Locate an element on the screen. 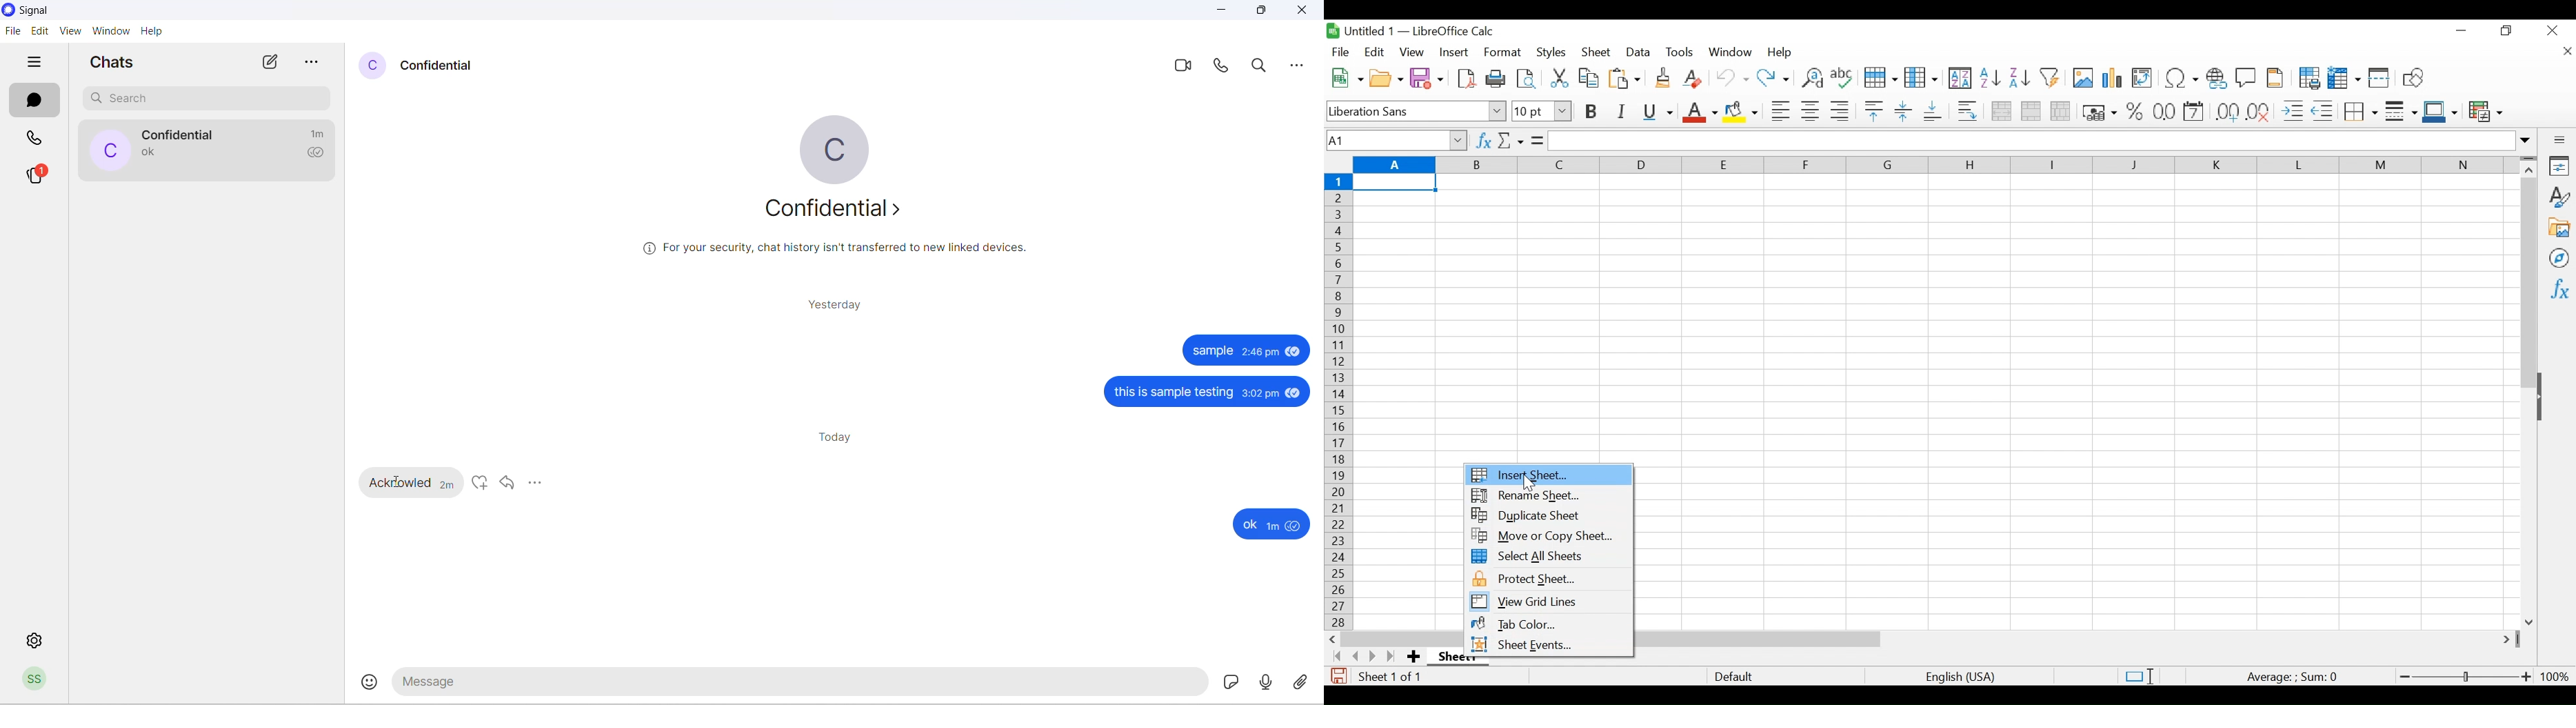 The image size is (2576, 728). Close document is located at coordinates (2568, 52).